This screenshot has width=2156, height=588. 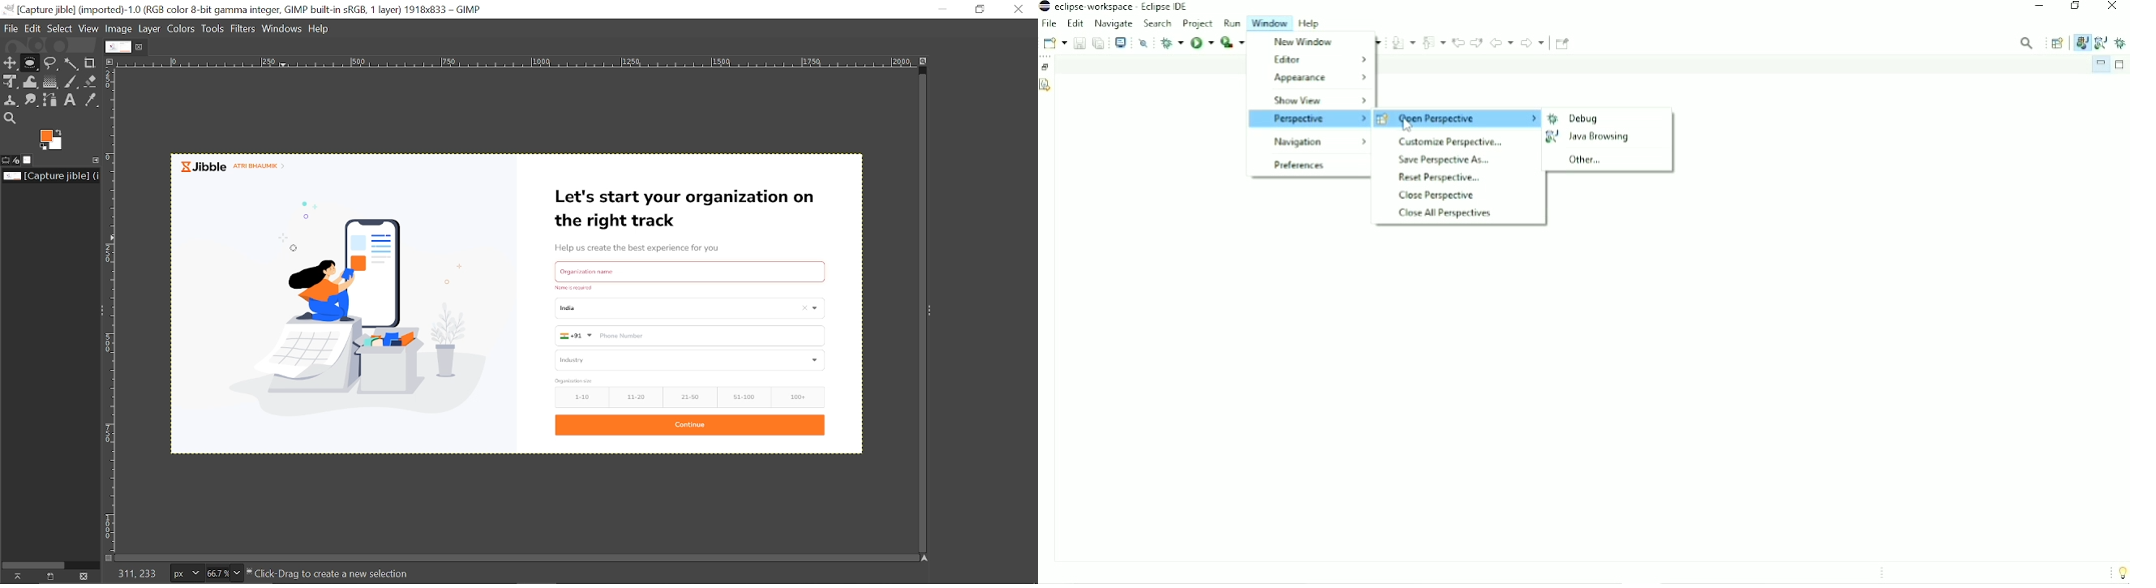 I want to click on Navigate, so click(x=1114, y=23).